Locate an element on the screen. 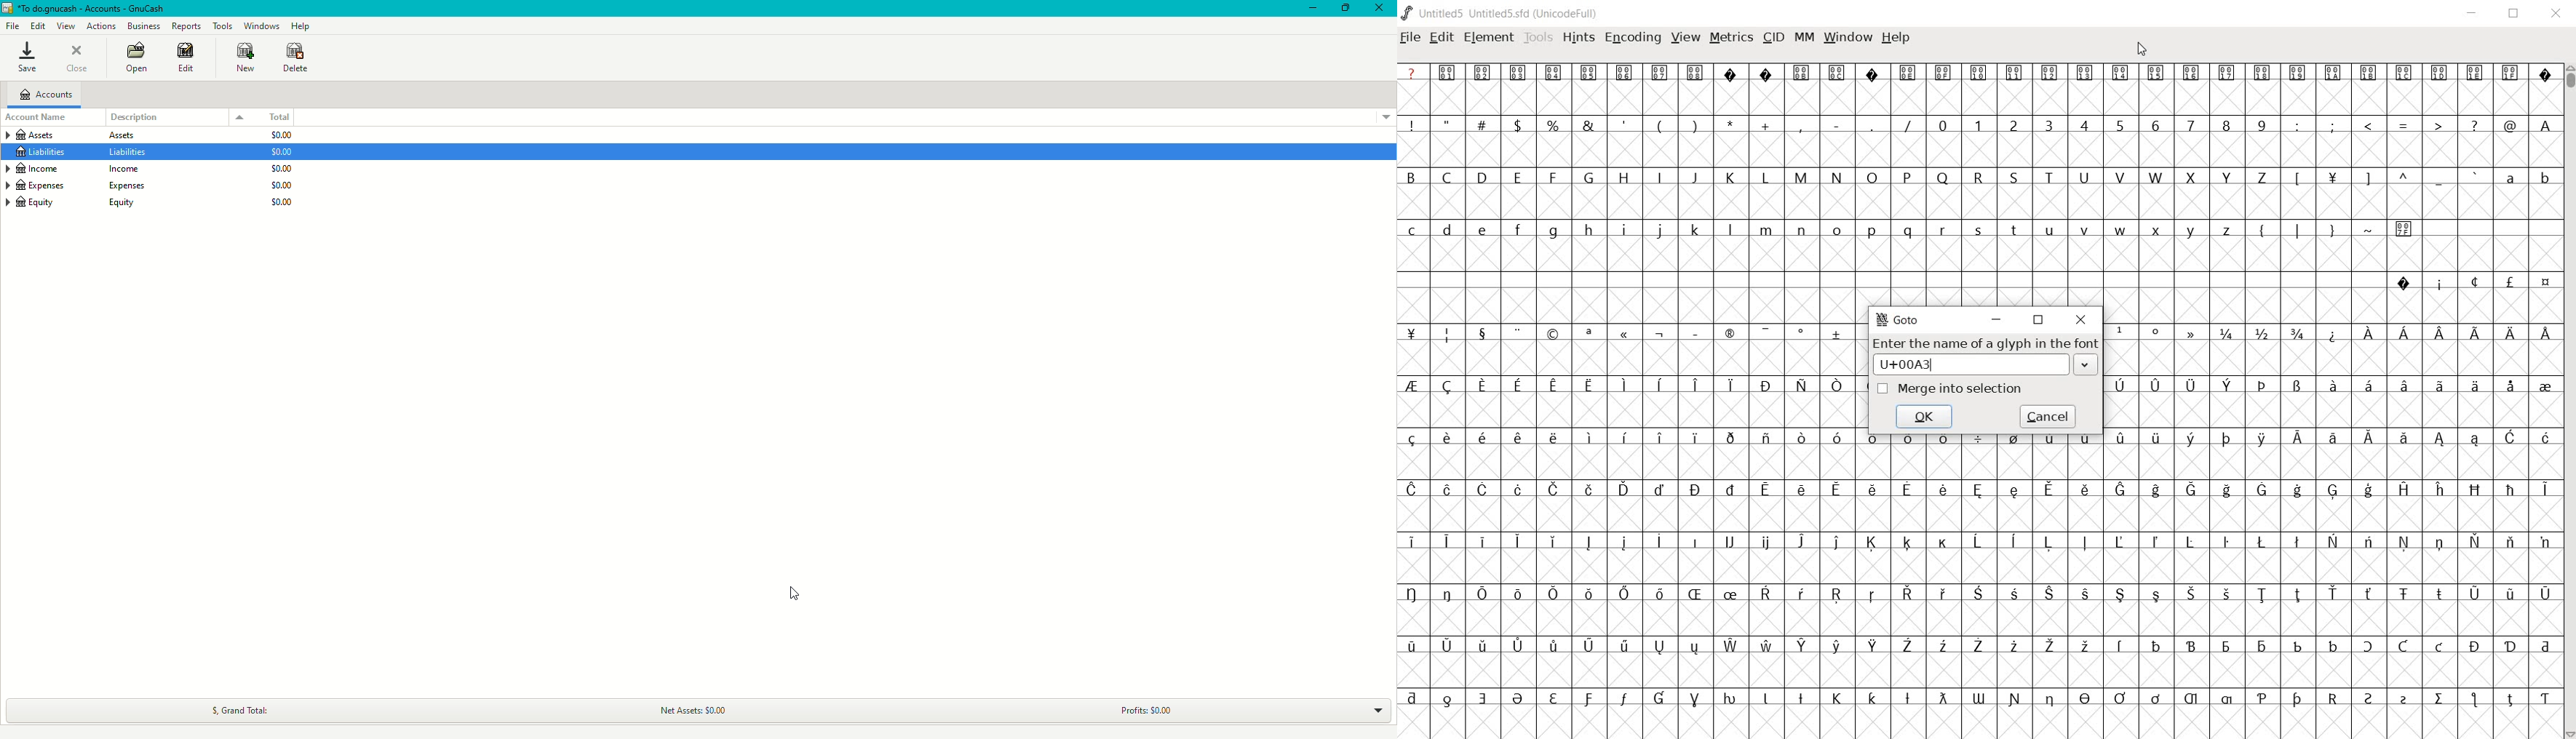  Drop down is located at coordinates (1378, 709).